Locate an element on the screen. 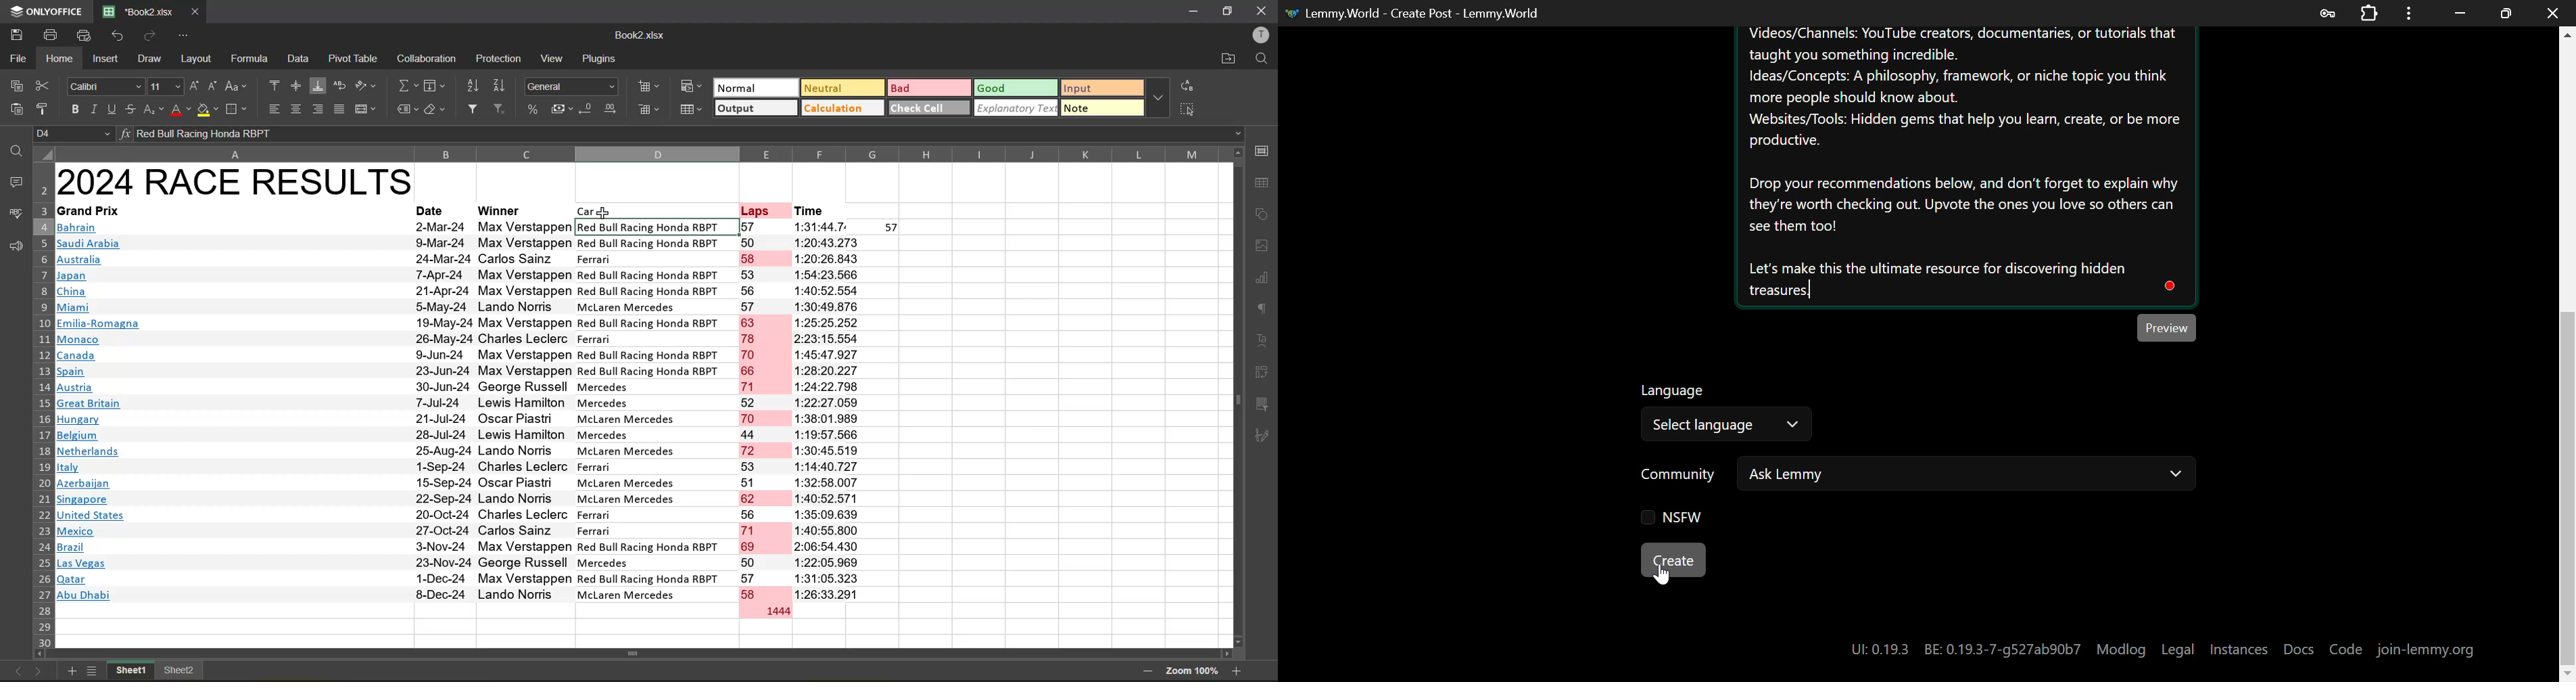 Image resolution: width=2576 pixels, height=700 pixels. Lemmy.World - Create Post - Lemmy.World is located at coordinates (1417, 13).